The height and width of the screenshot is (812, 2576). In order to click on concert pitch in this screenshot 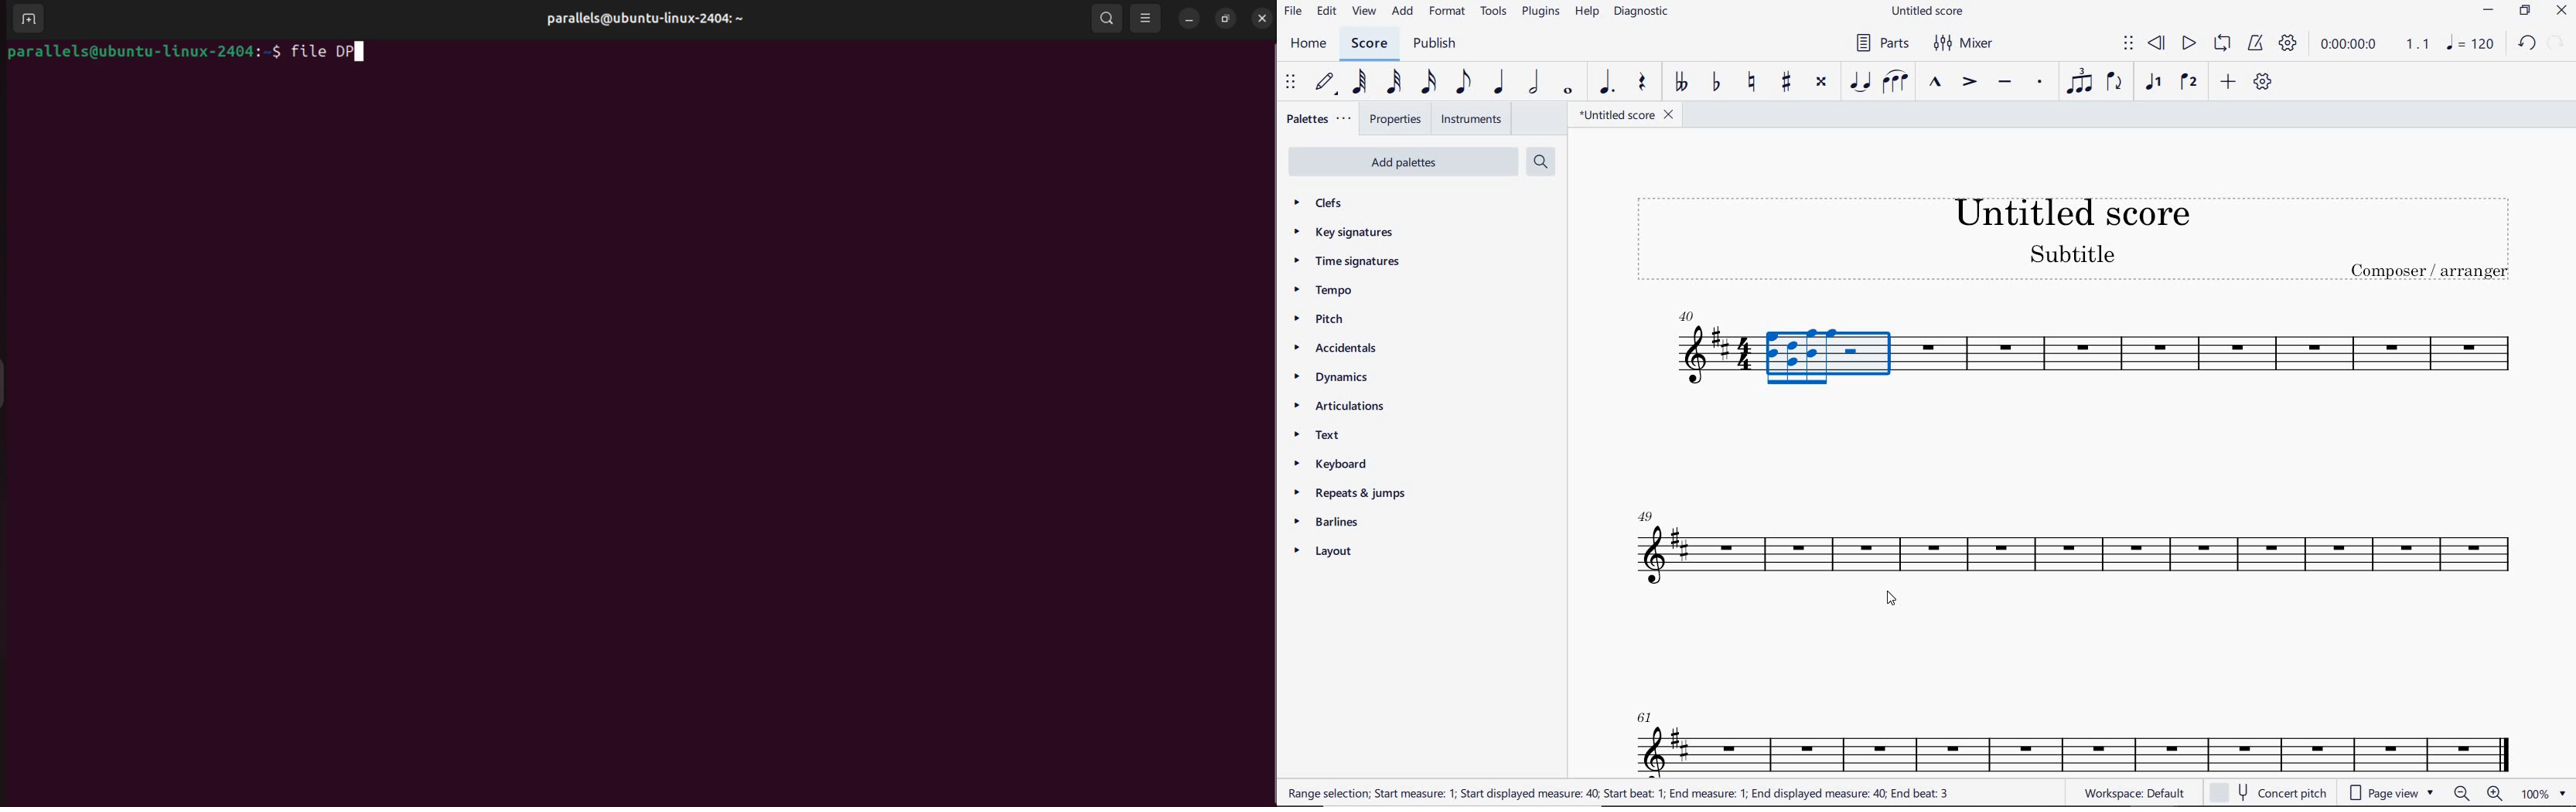, I will do `click(2271, 793)`.